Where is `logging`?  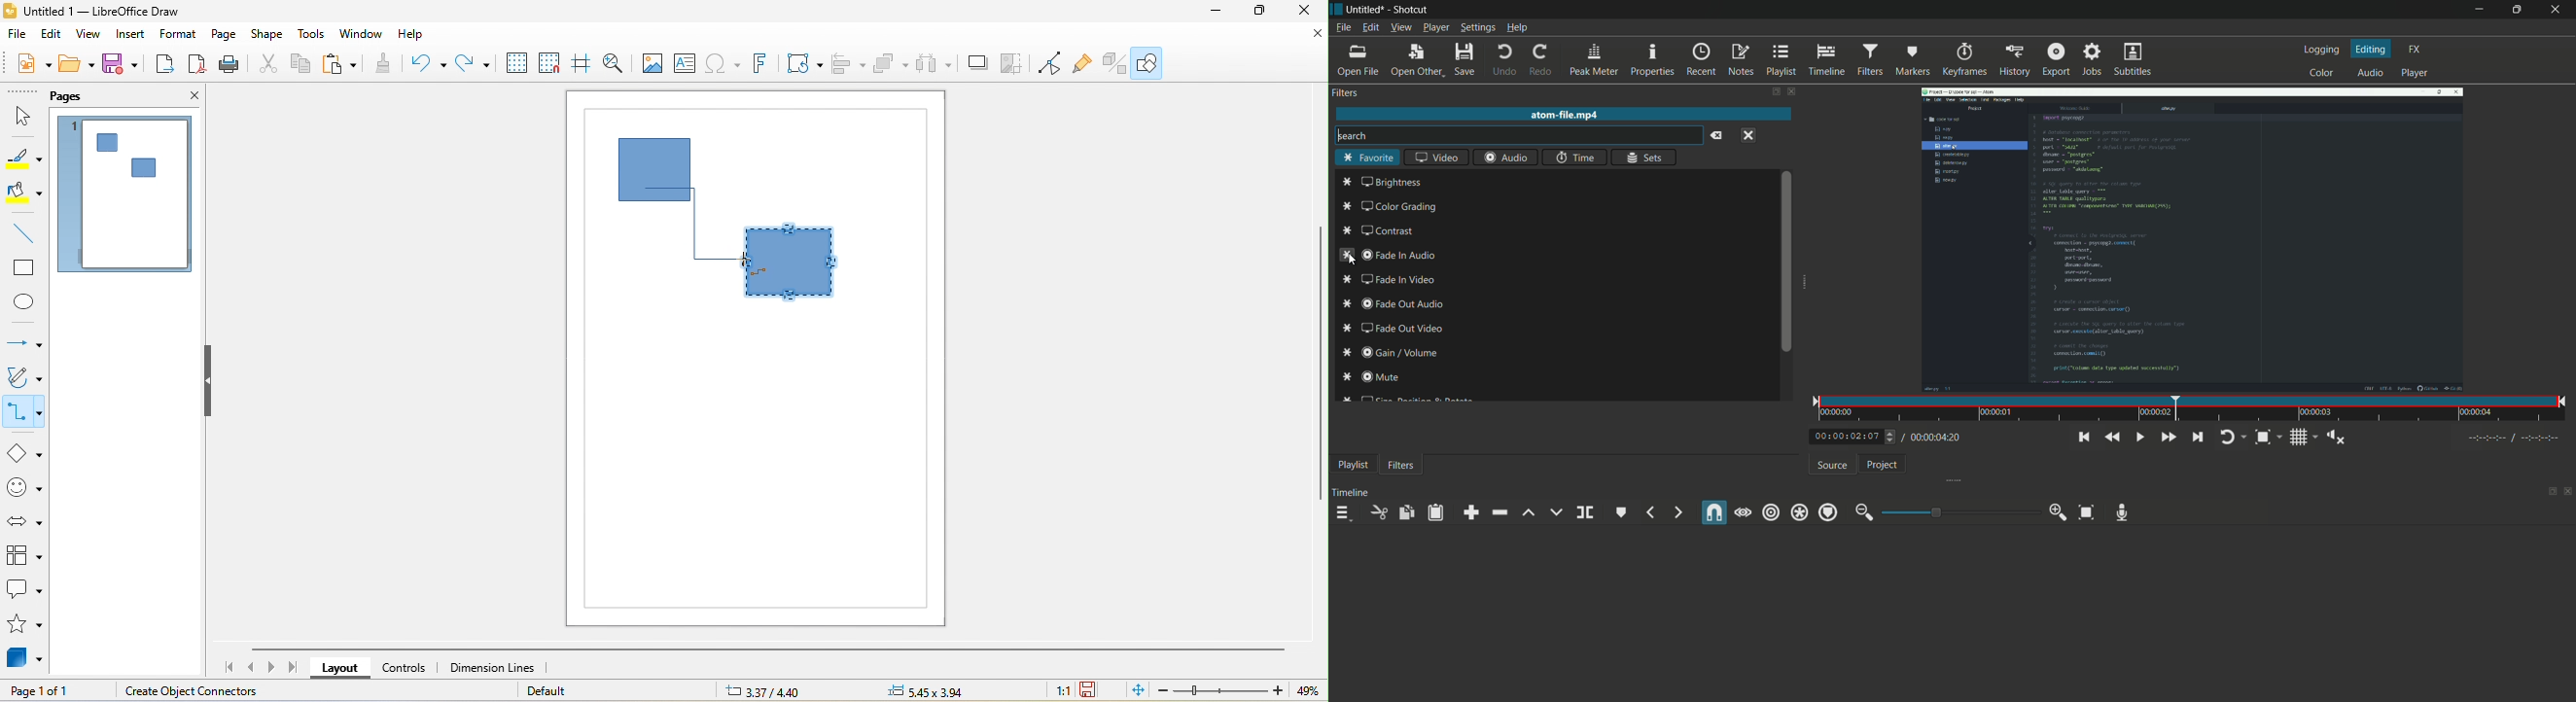 logging is located at coordinates (2324, 49).